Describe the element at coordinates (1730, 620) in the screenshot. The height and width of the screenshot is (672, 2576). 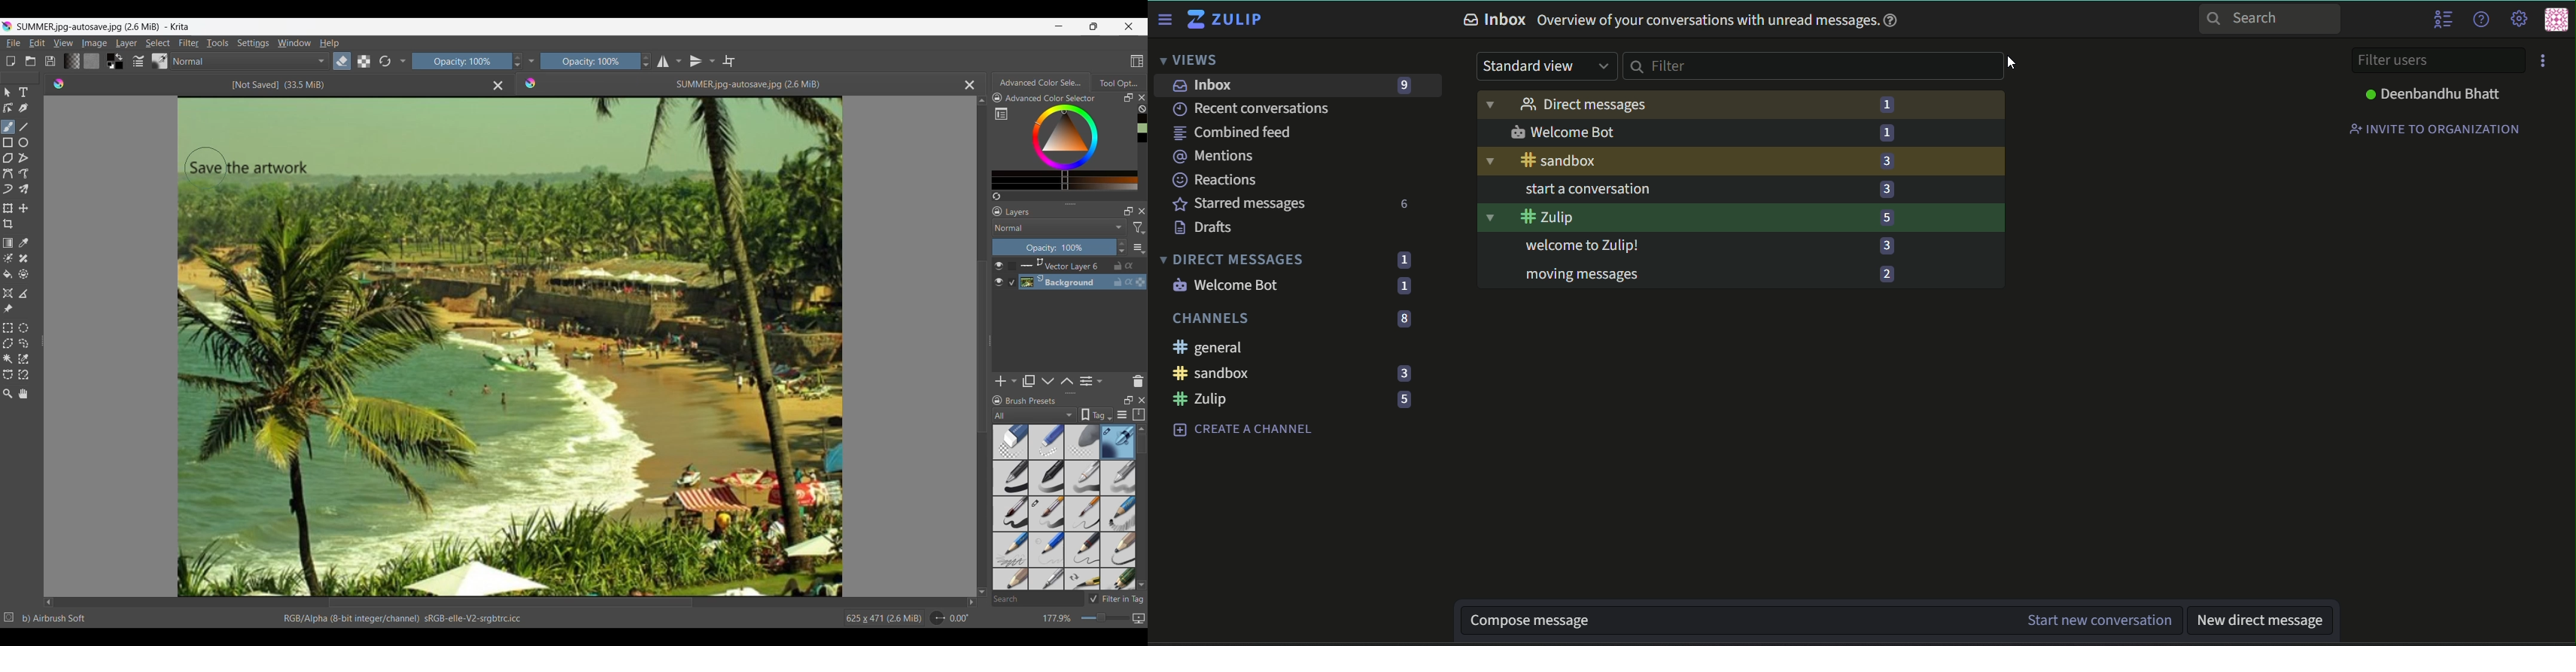
I see `compose message` at that location.